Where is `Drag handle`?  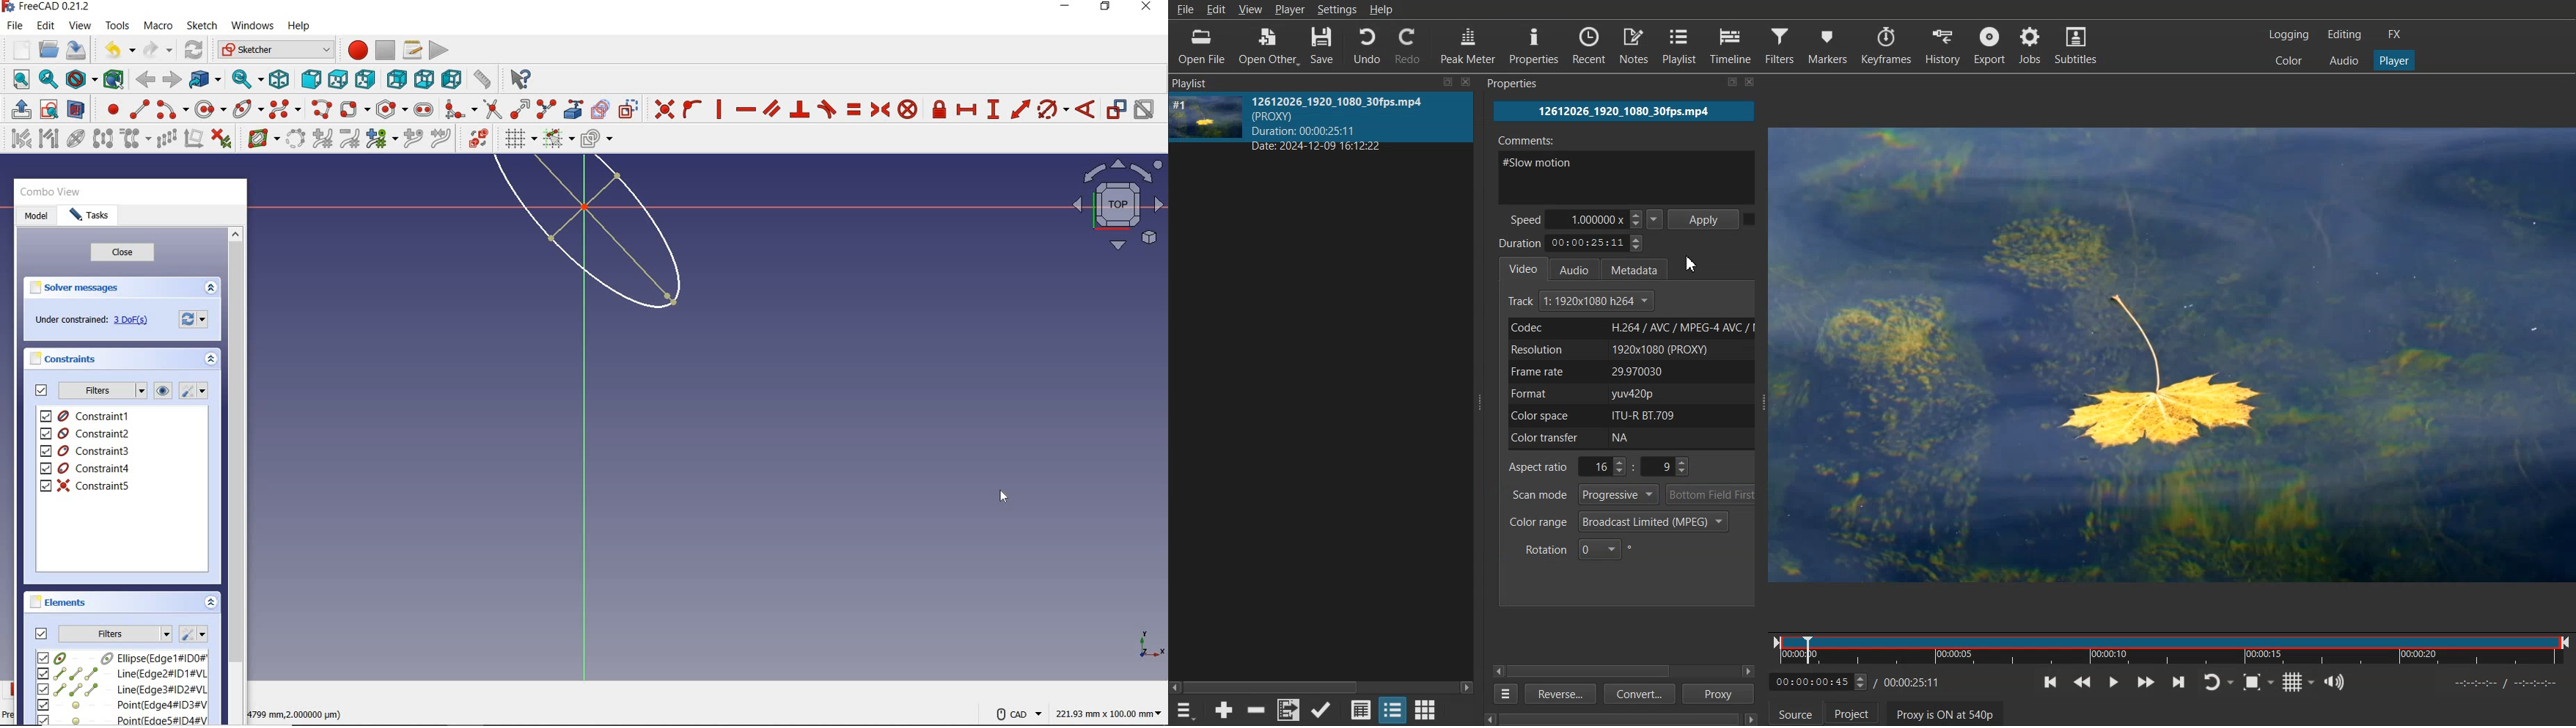
Drag handle is located at coordinates (1482, 401).